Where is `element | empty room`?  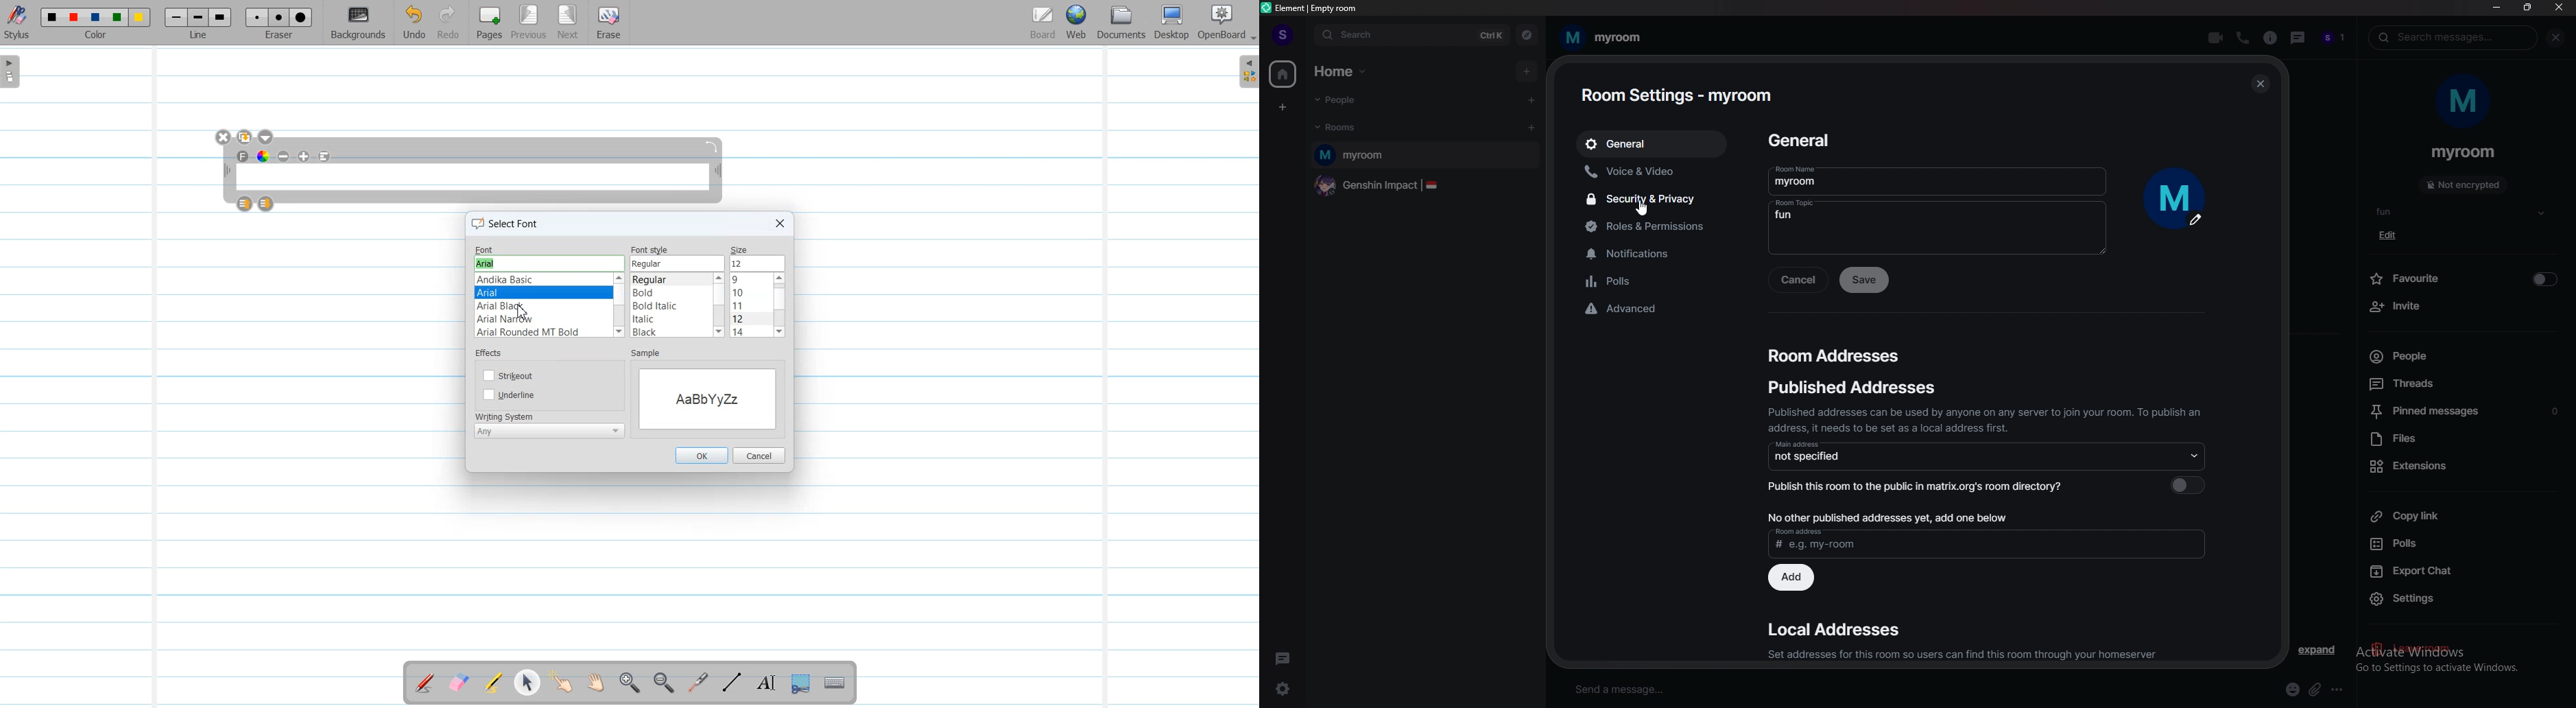 element | empty room is located at coordinates (1317, 7).